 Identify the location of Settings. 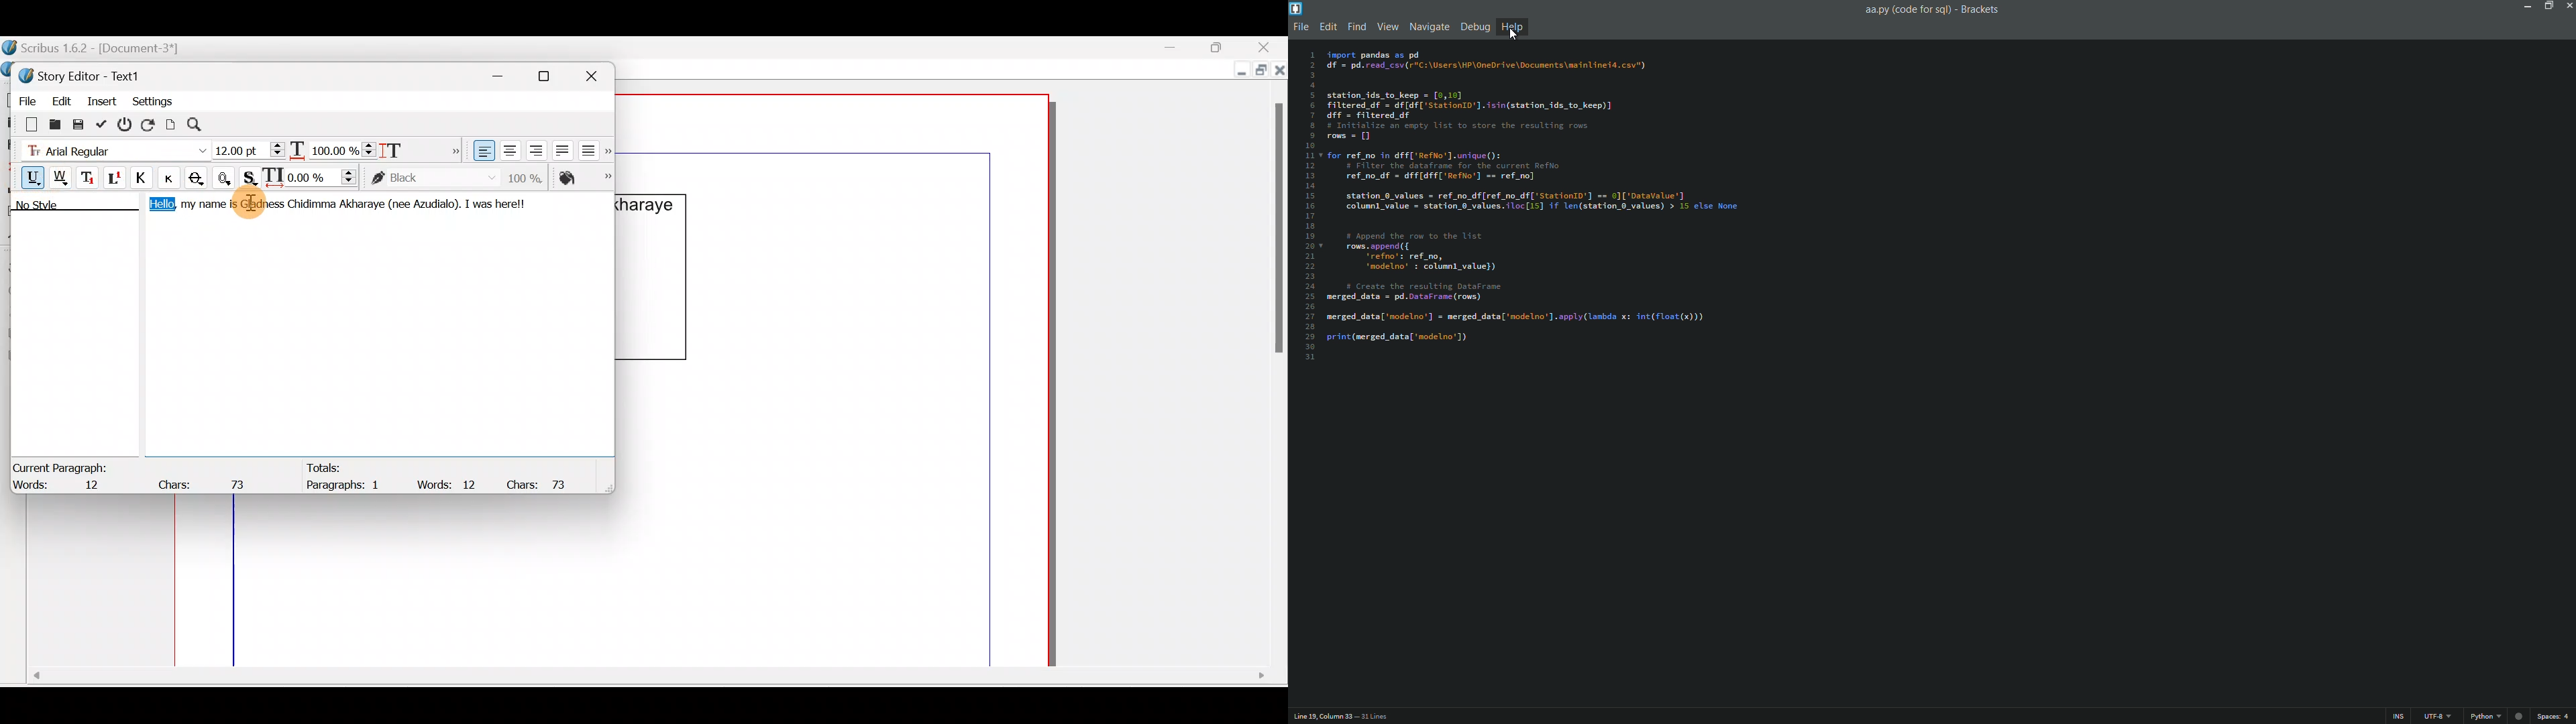
(152, 100).